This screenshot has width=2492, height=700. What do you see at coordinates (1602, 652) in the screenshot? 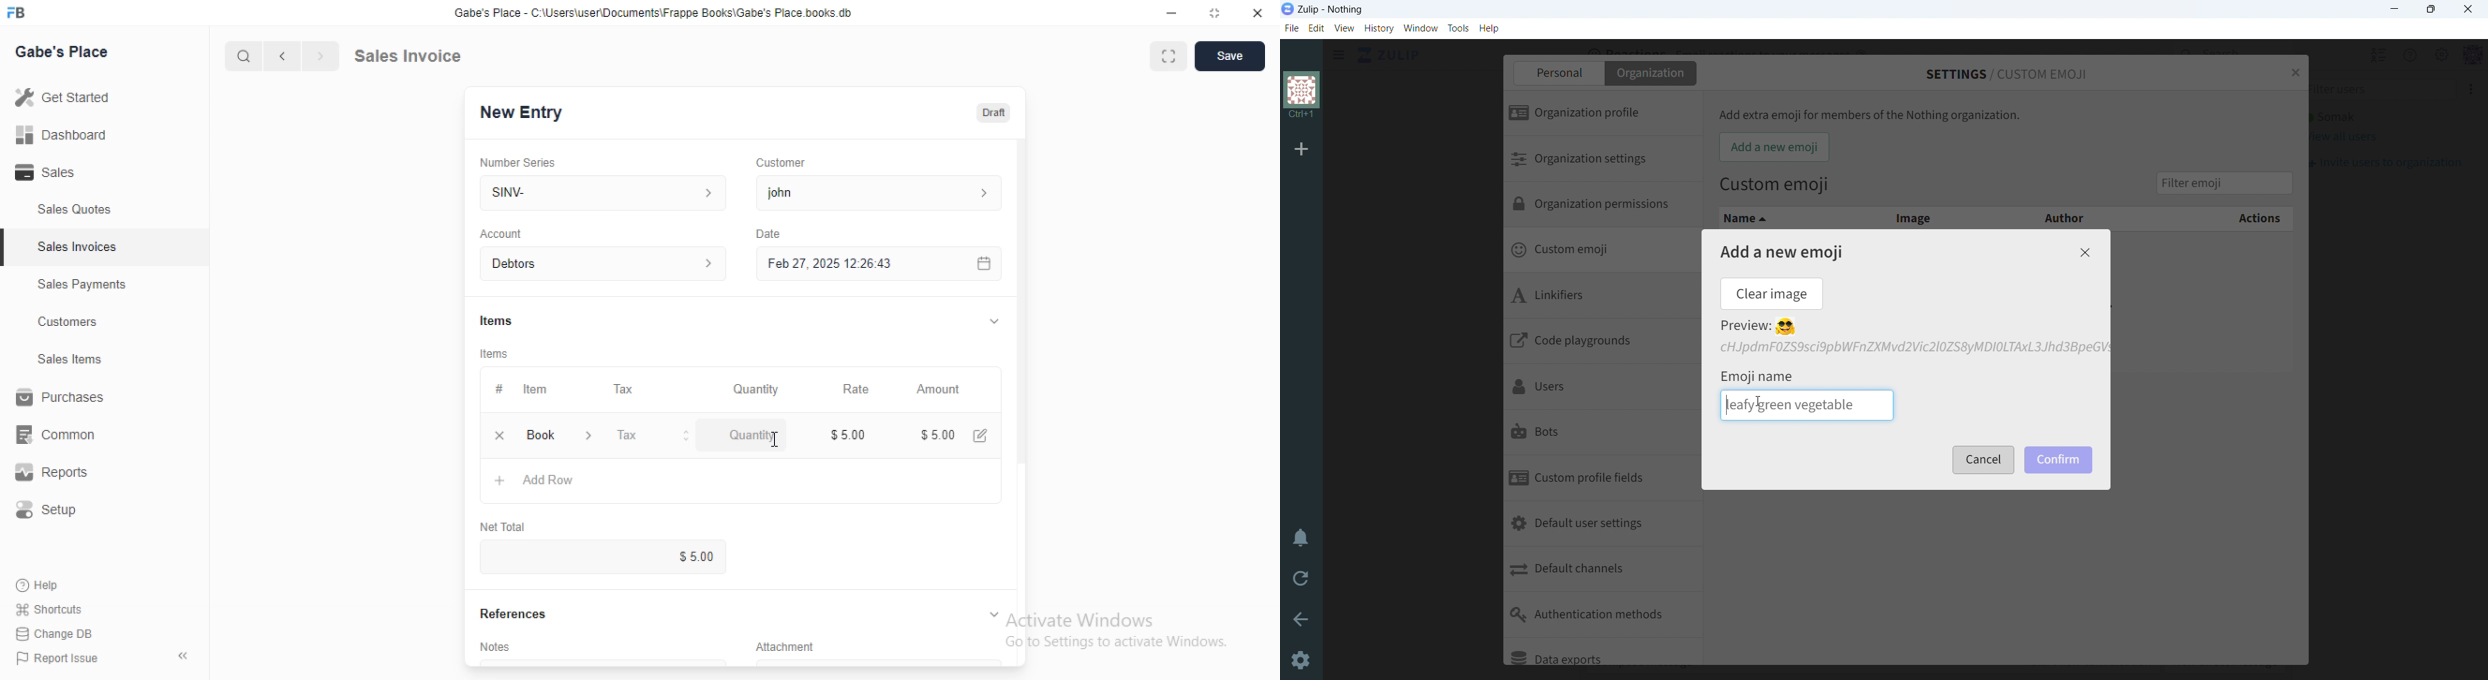
I see `data exports` at bounding box center [1602, 652].